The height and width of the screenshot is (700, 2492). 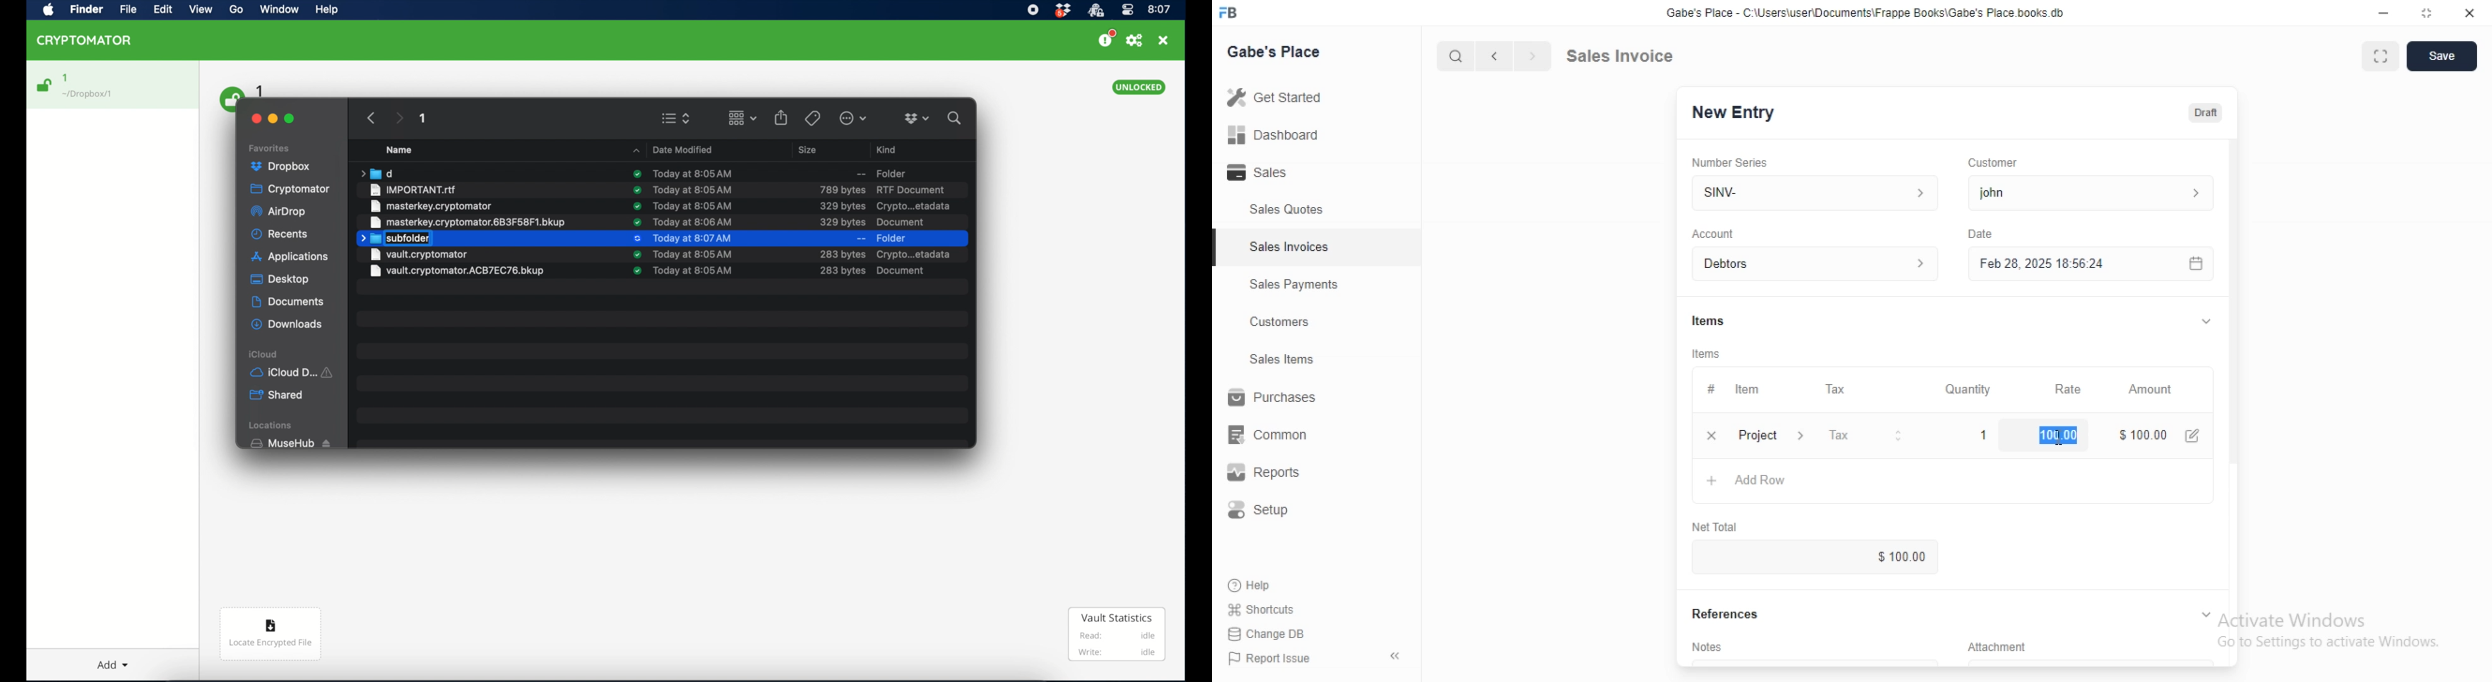 I want to click on $100.00, so click(x=2054, y=434).